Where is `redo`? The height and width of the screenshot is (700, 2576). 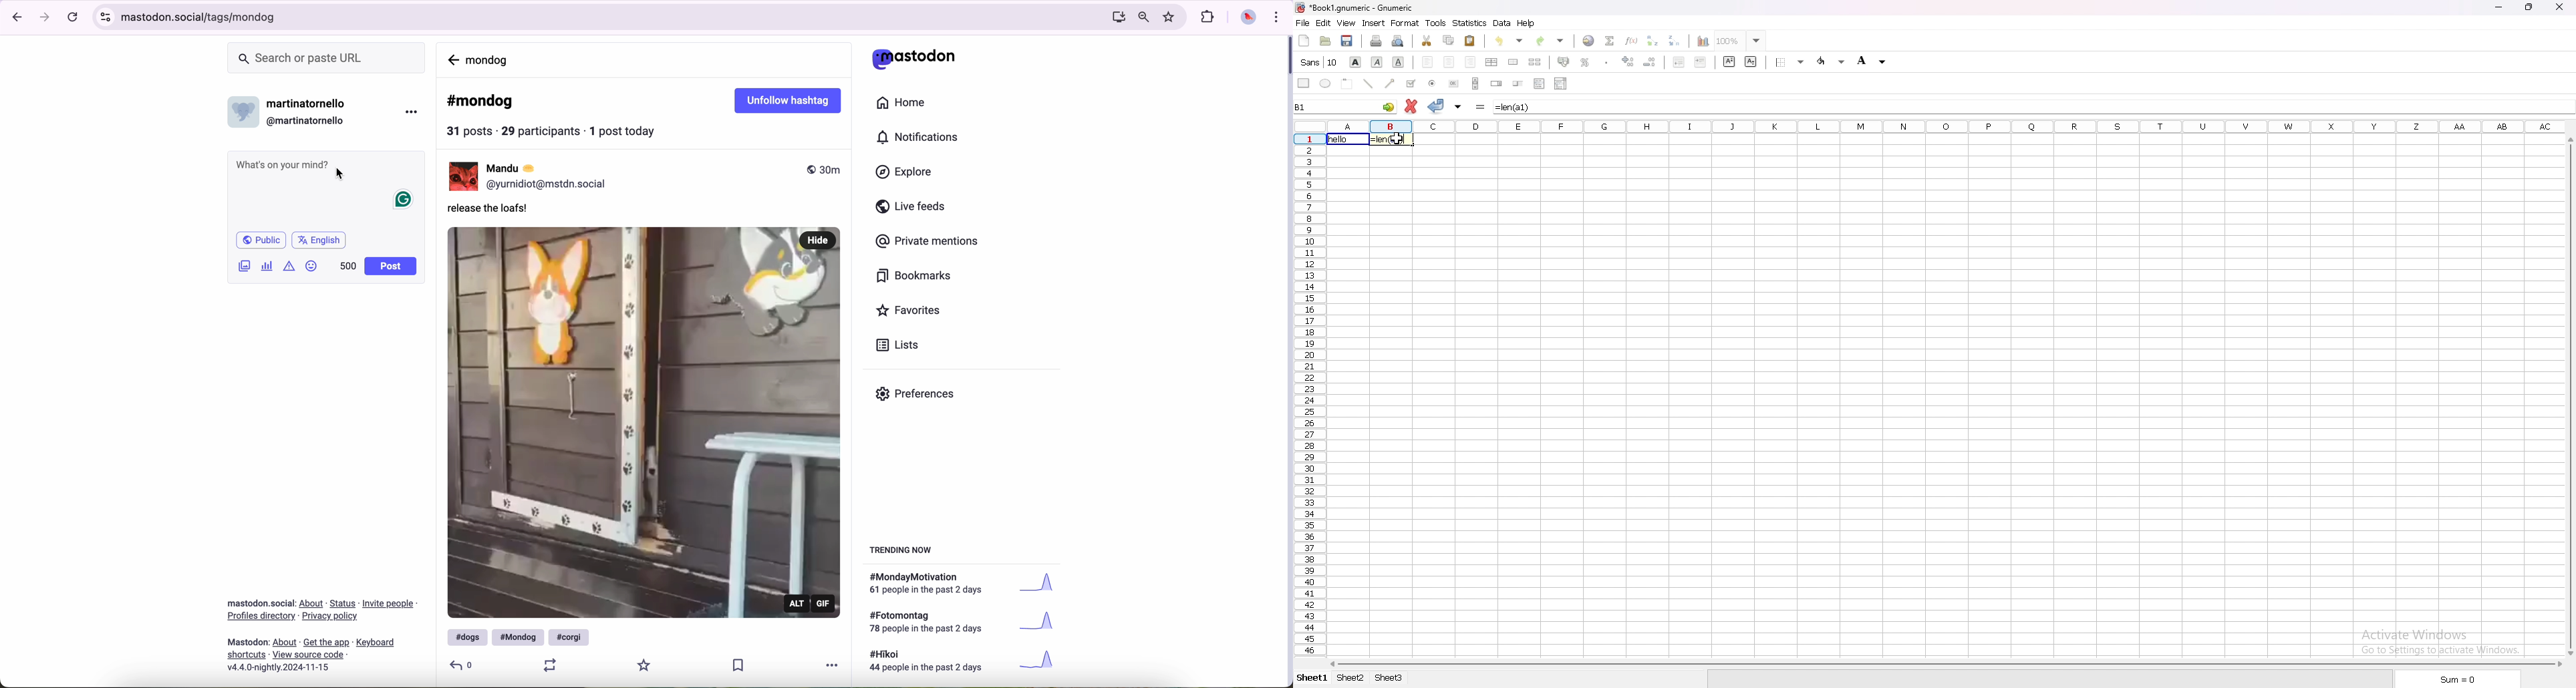 redo is located at coordinates (1553, 39).